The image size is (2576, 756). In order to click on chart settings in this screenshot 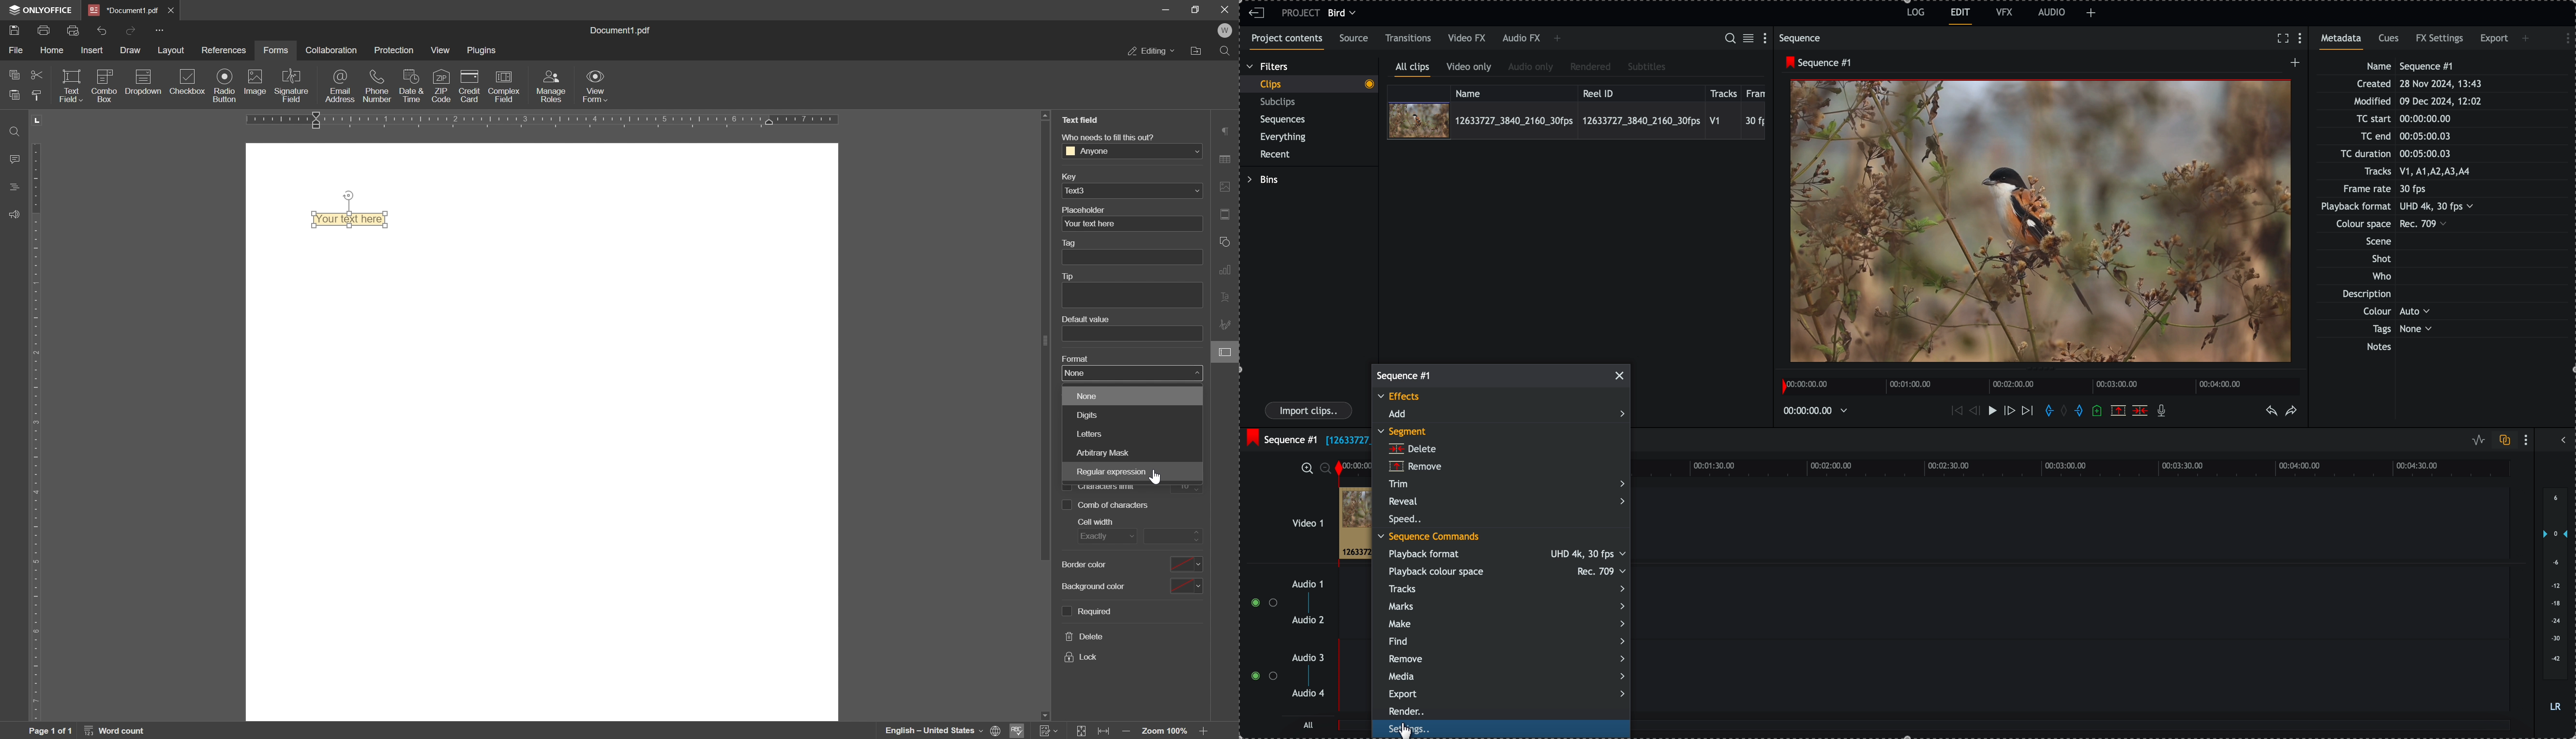, I will do `click(1227, 271)`.